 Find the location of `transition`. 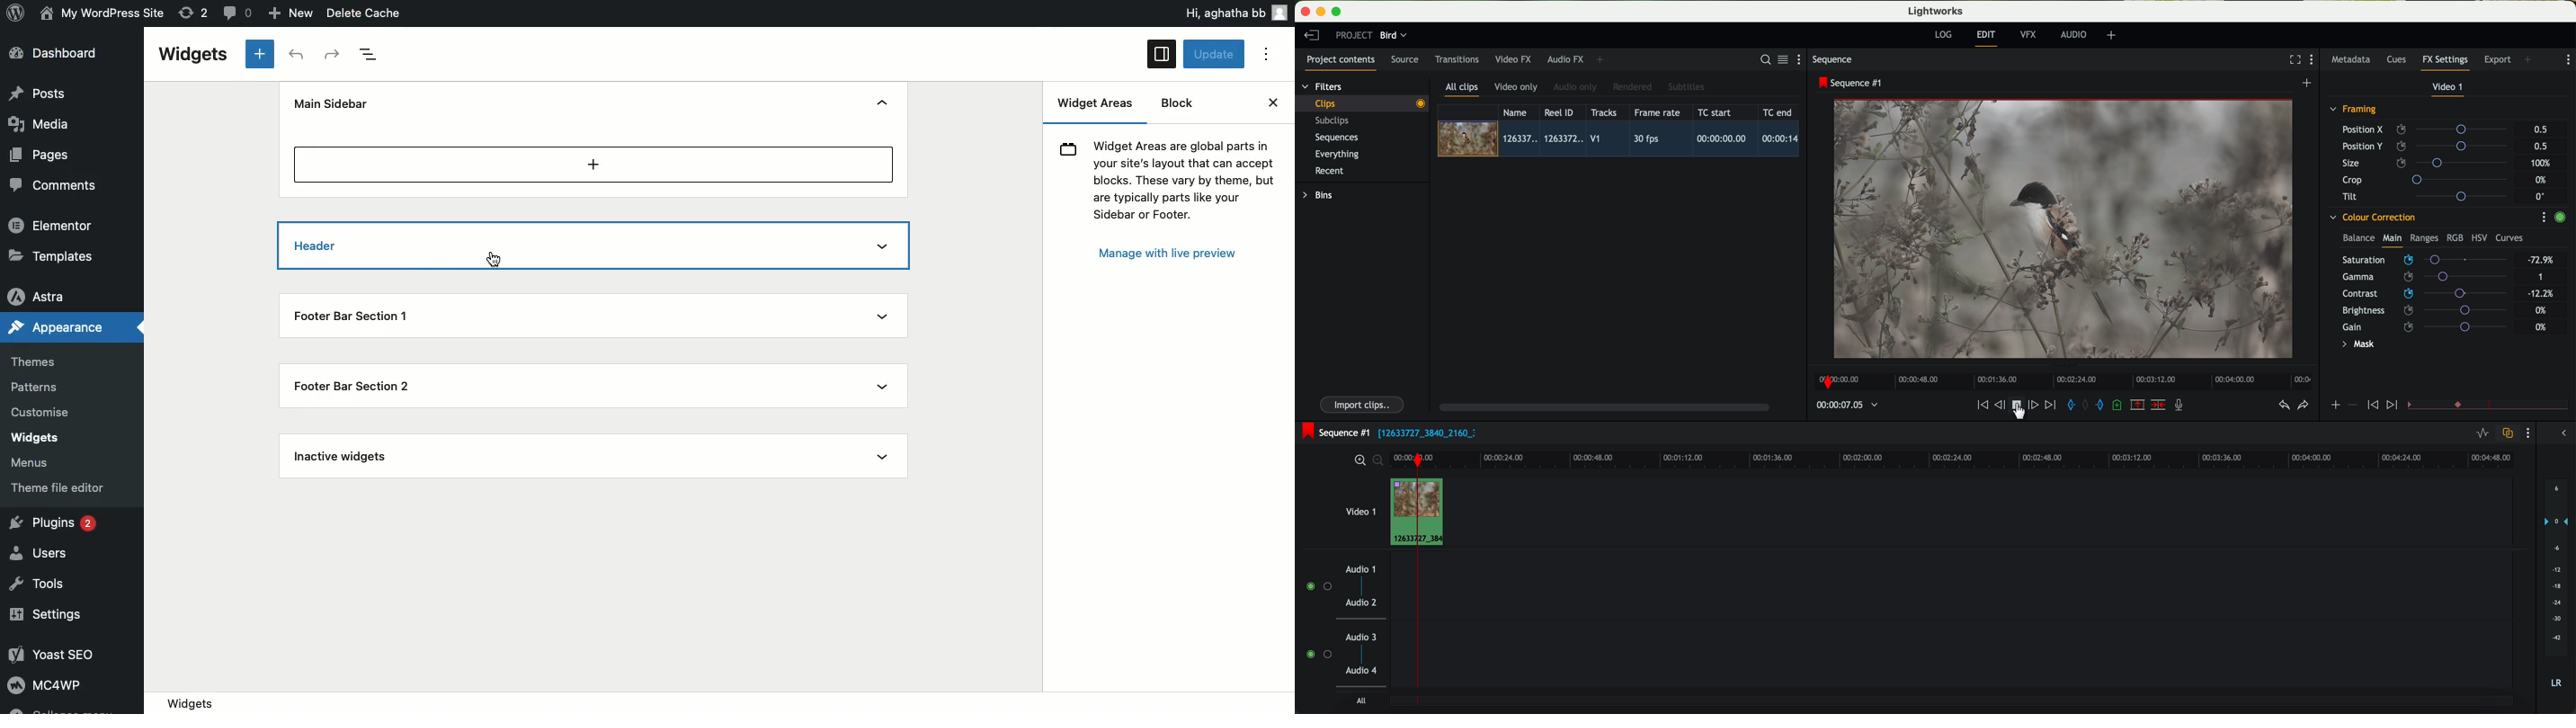

transition is located at coordinates (2503, 405).